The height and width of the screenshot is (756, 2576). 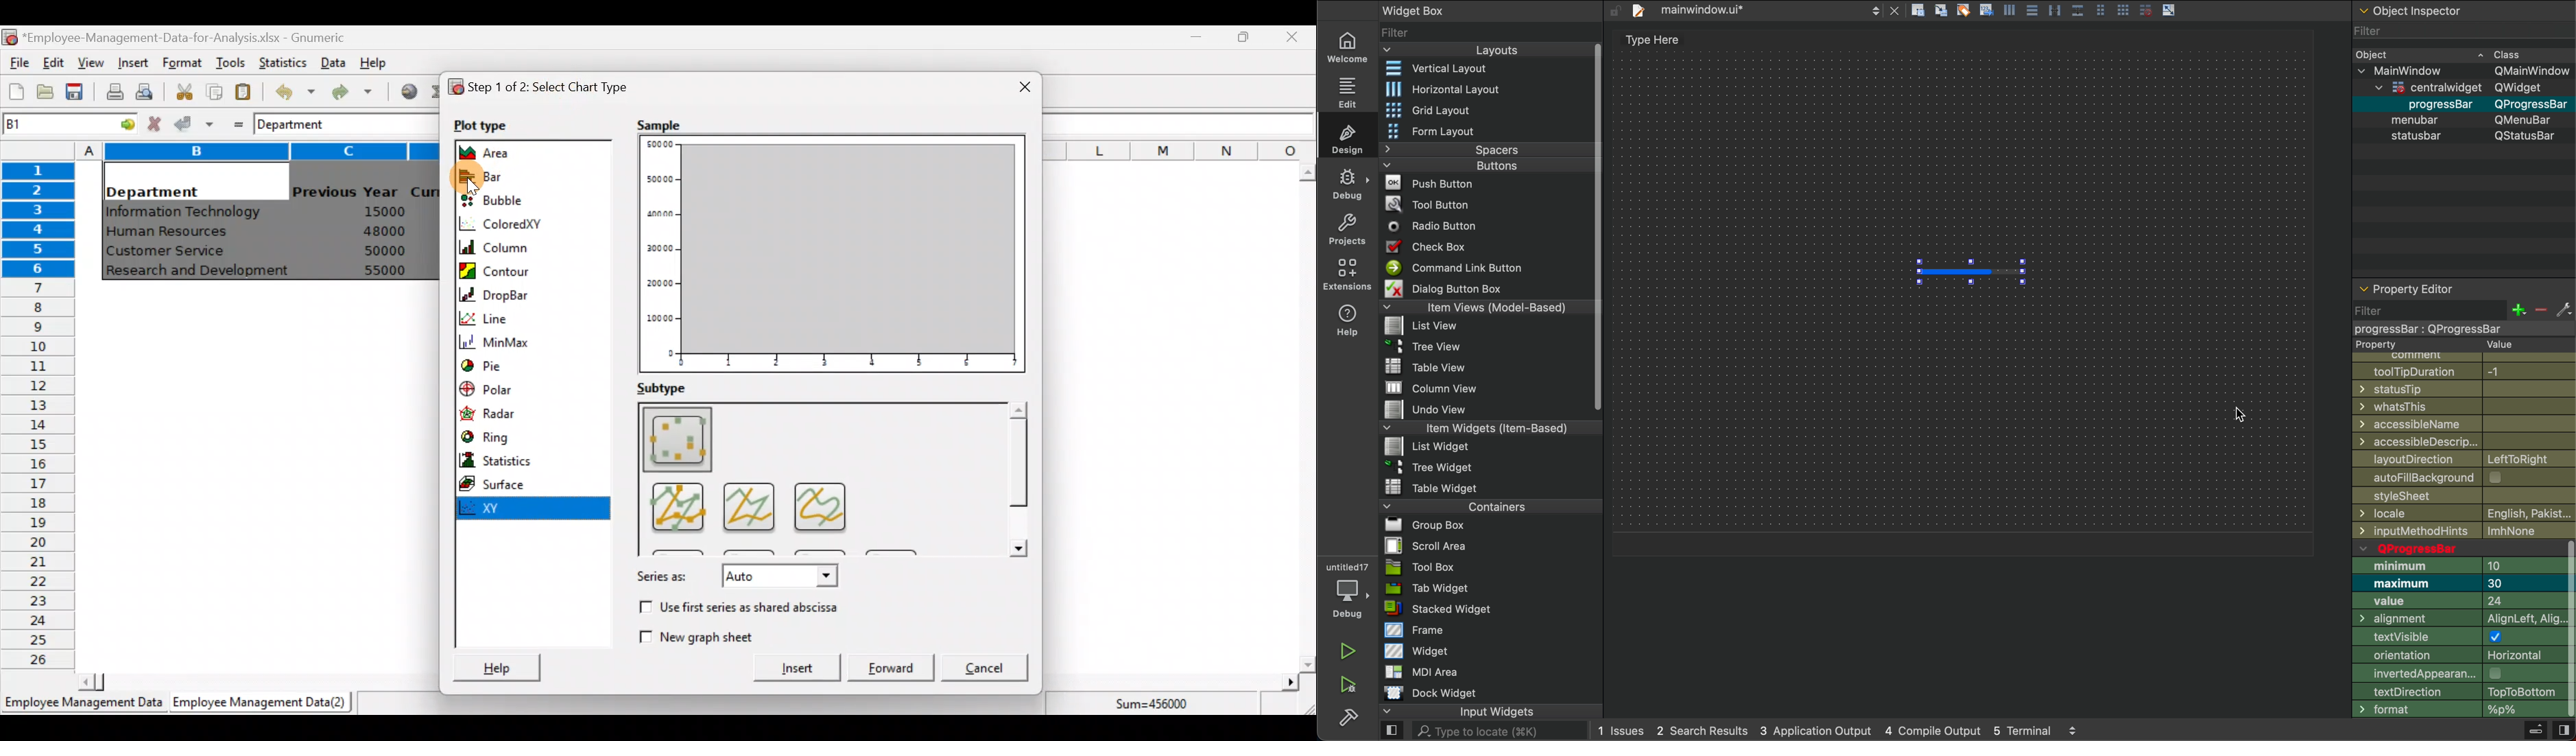 What do you see at coordinates (152, 188) in the screenshot?
I see `Department` at bounding box center [152, 188].